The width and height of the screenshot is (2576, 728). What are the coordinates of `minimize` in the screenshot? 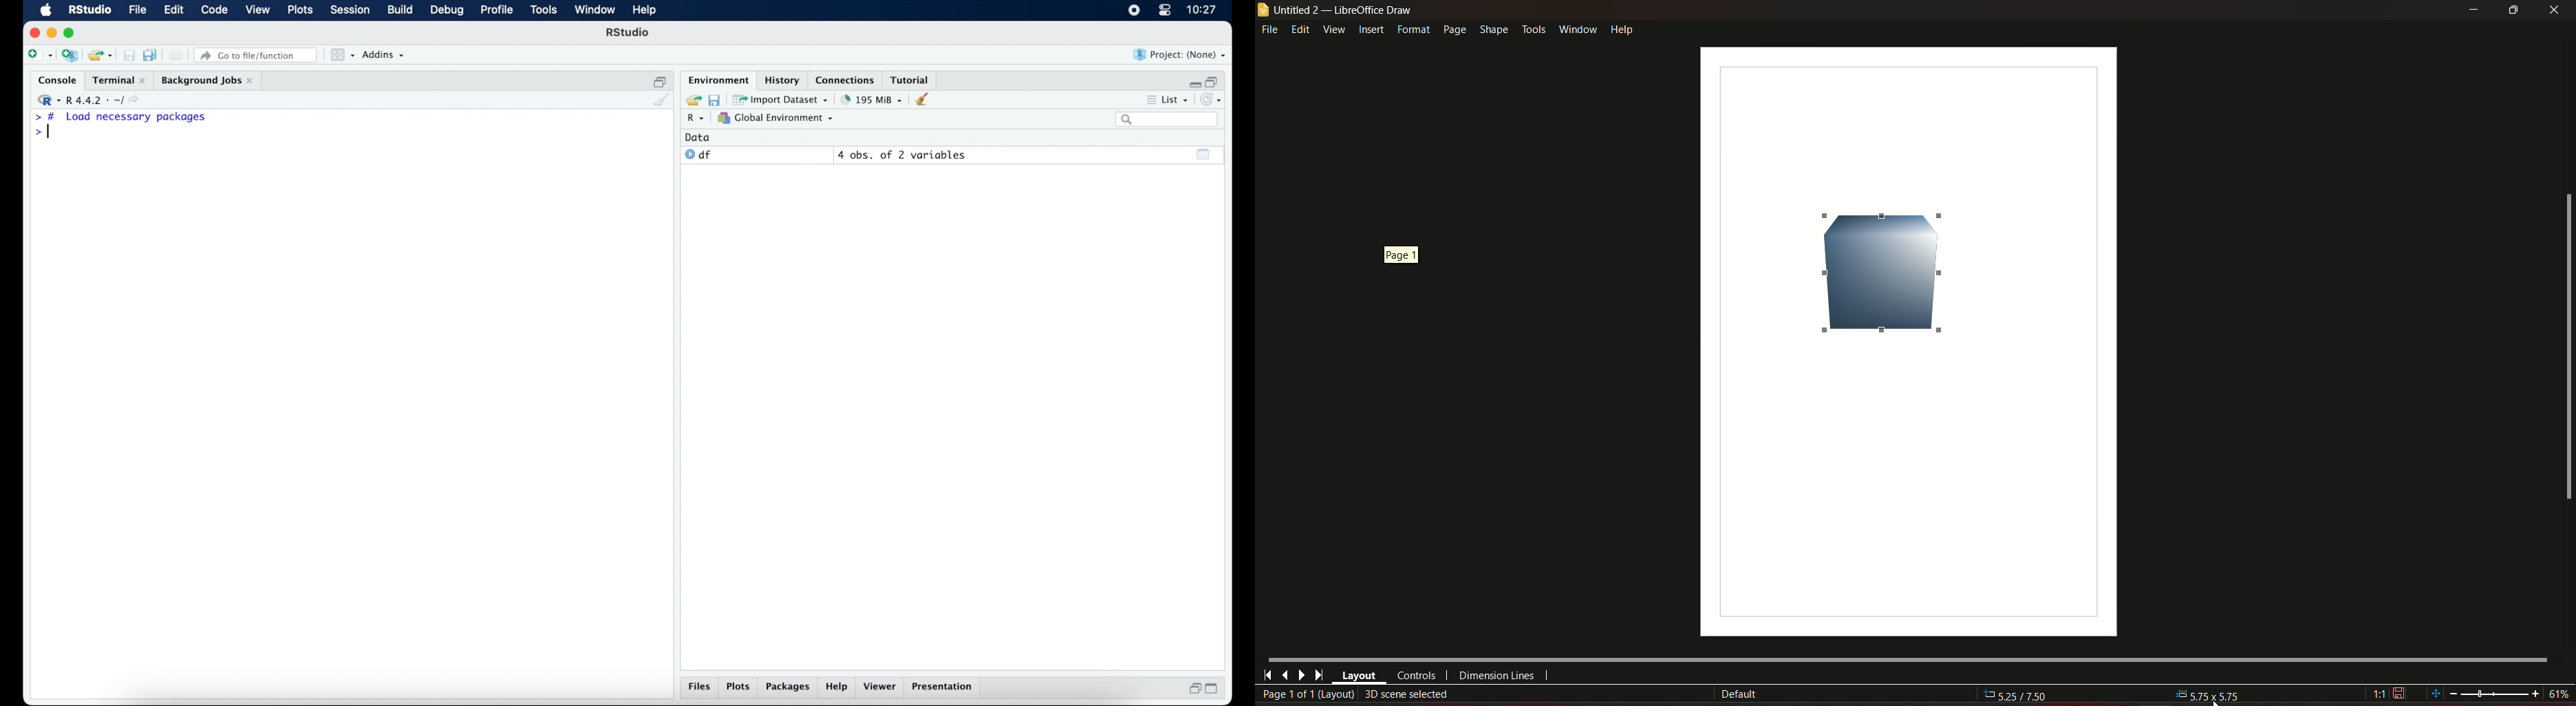 It's located at (52, 33).